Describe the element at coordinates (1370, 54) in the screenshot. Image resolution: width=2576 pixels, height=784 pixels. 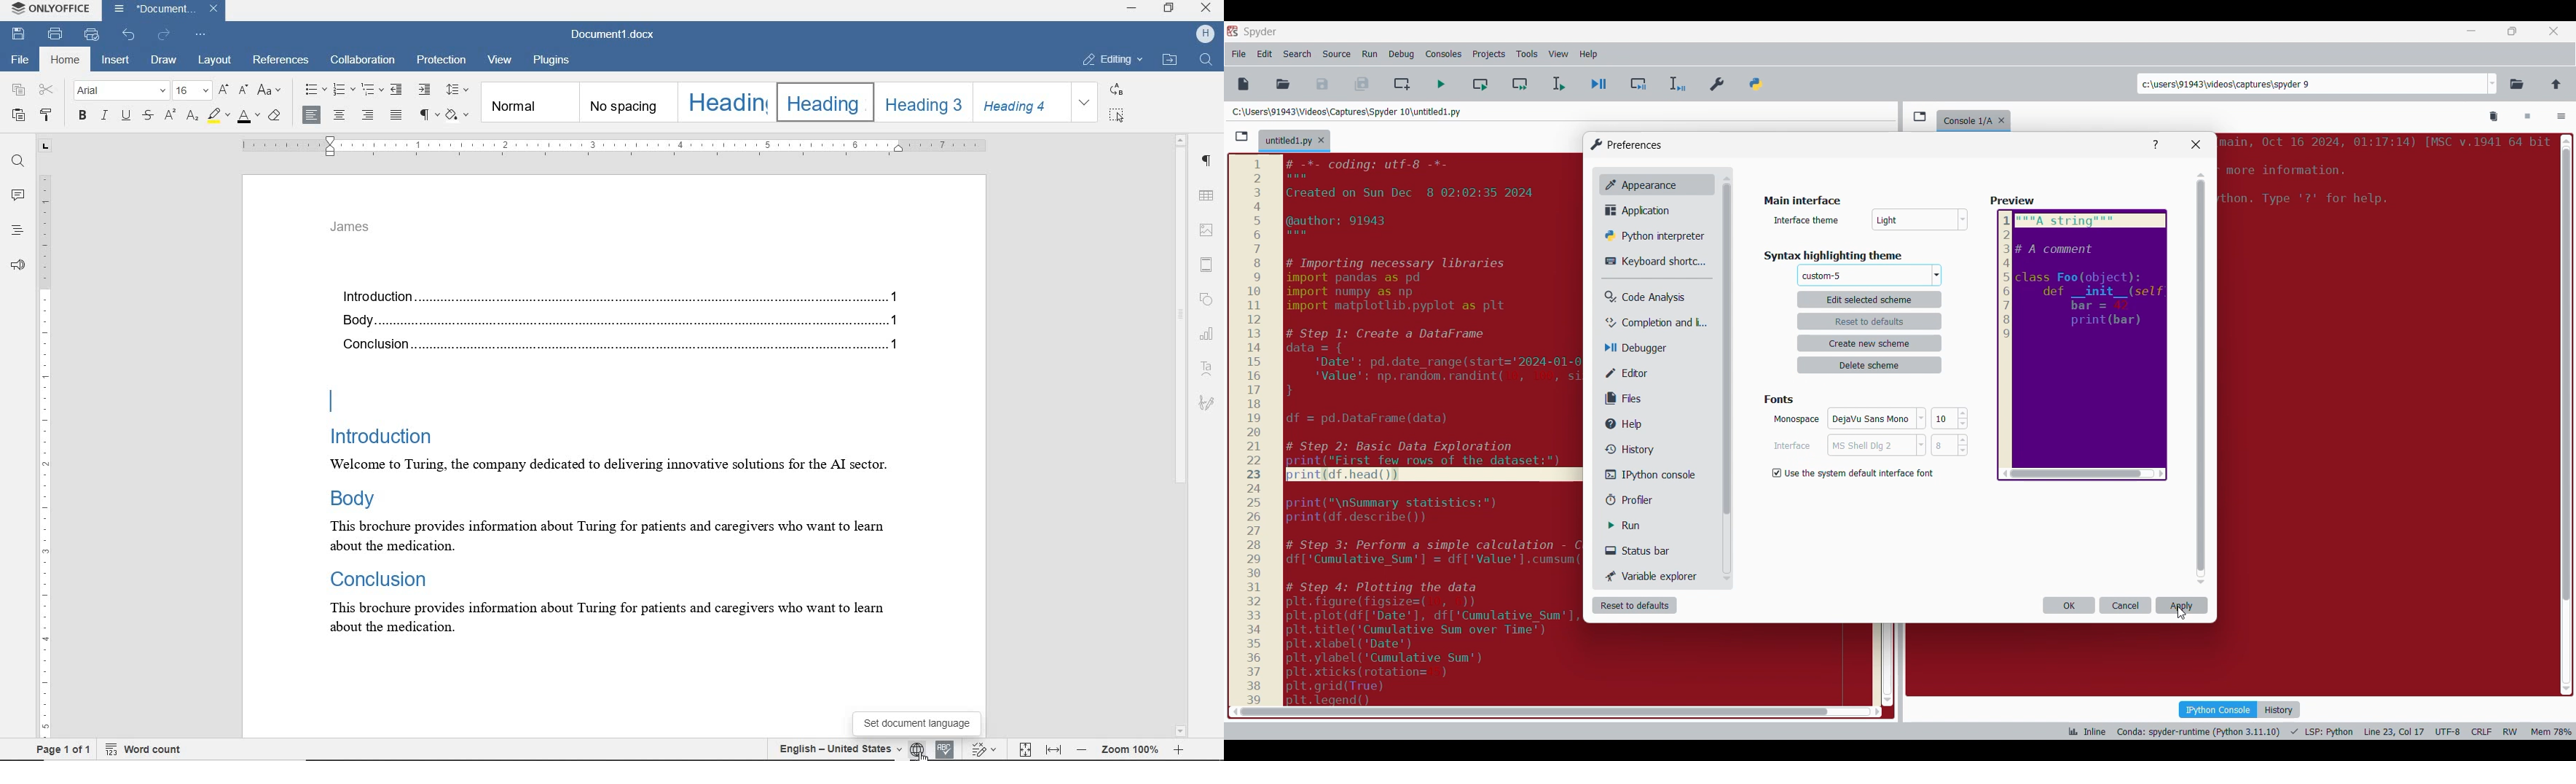
I see `Run menu` at that location.